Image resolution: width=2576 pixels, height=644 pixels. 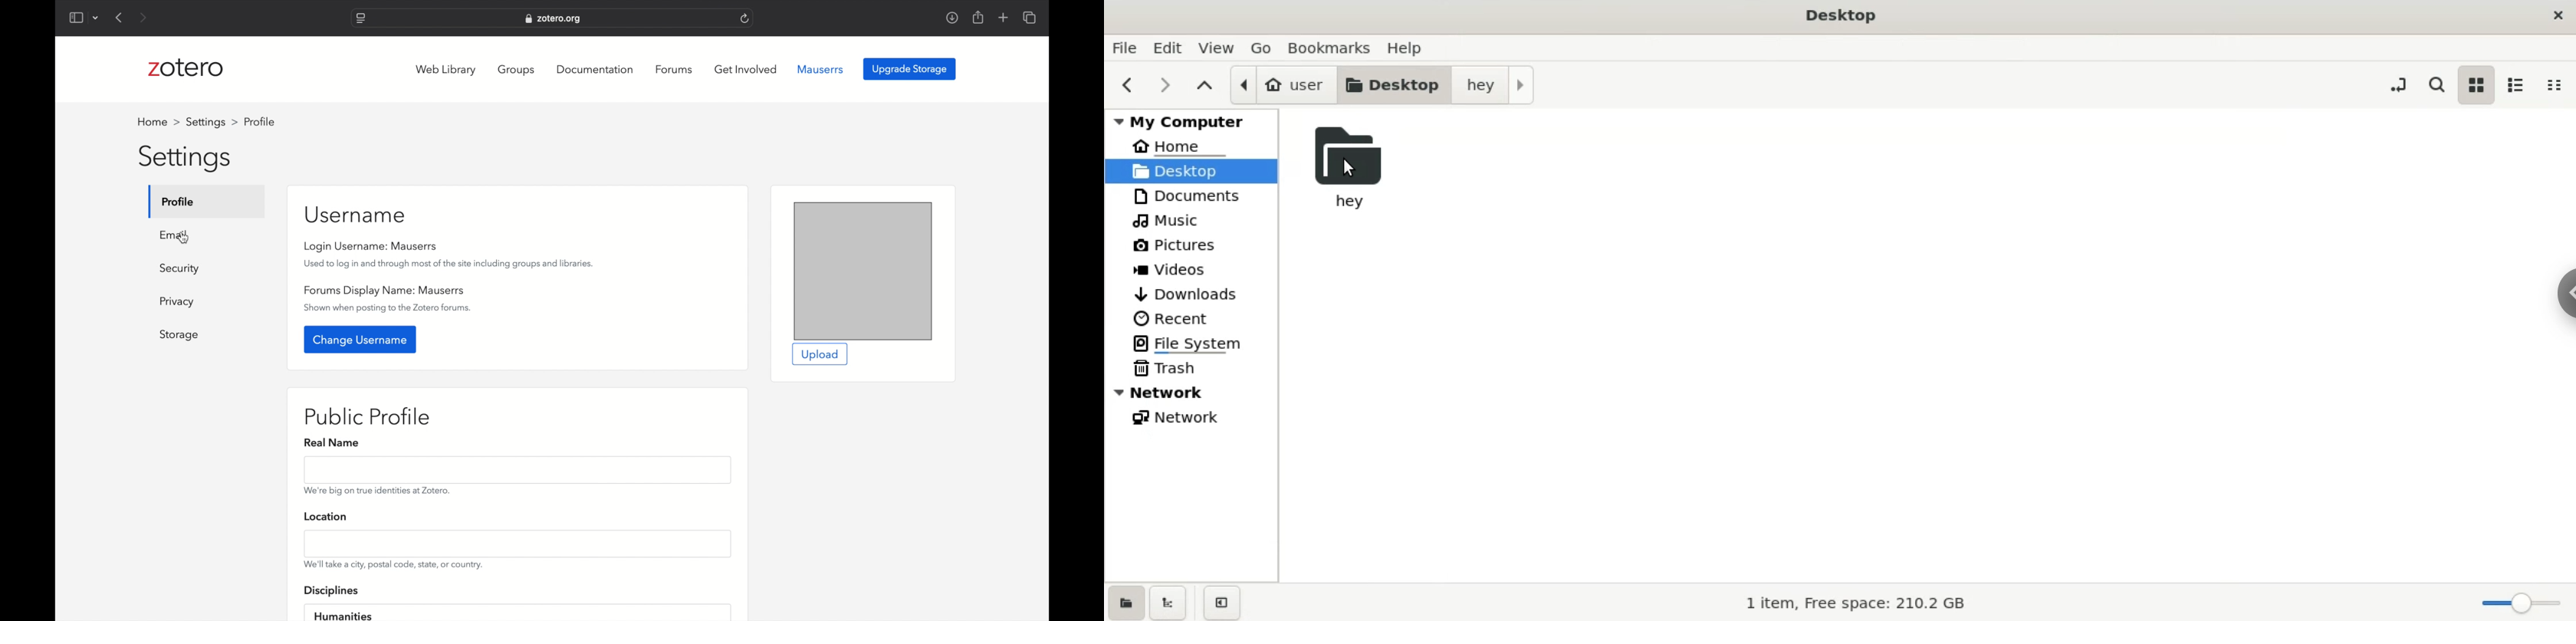 What do you see at coordinates (1167, 603) in the screenshot?
I see `show treeview` at bounding box center [1167, 603].